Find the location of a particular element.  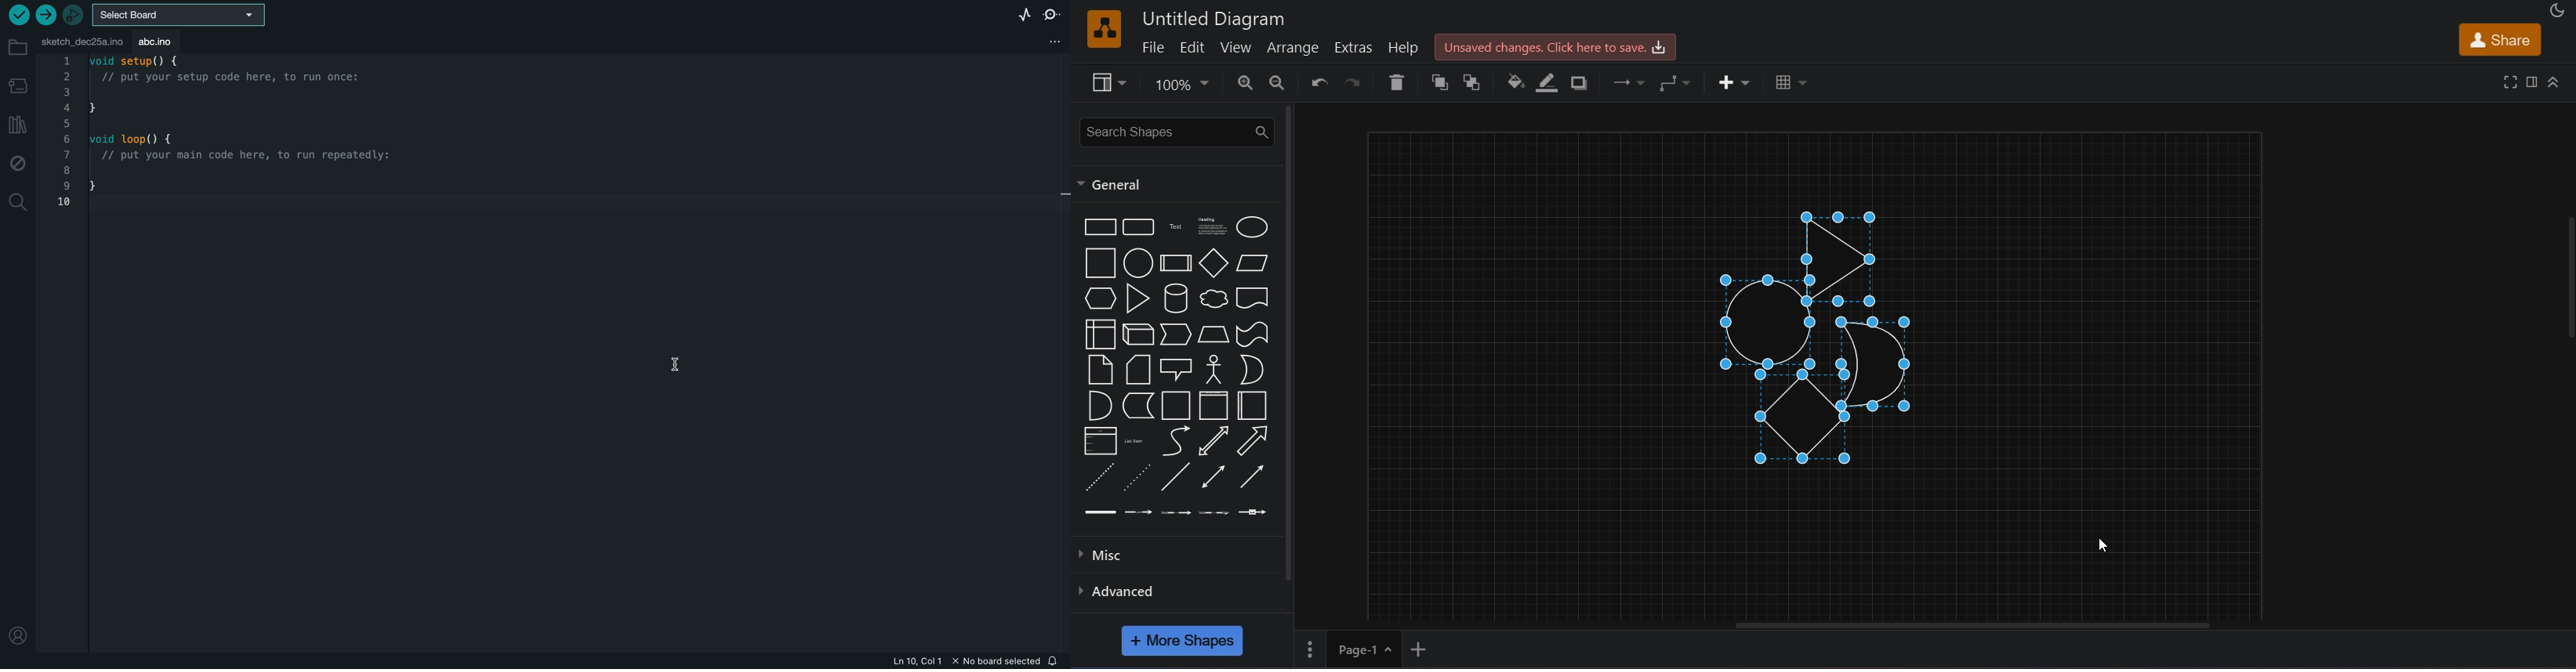

collapase/expand is located at coordinates (2555, 81).